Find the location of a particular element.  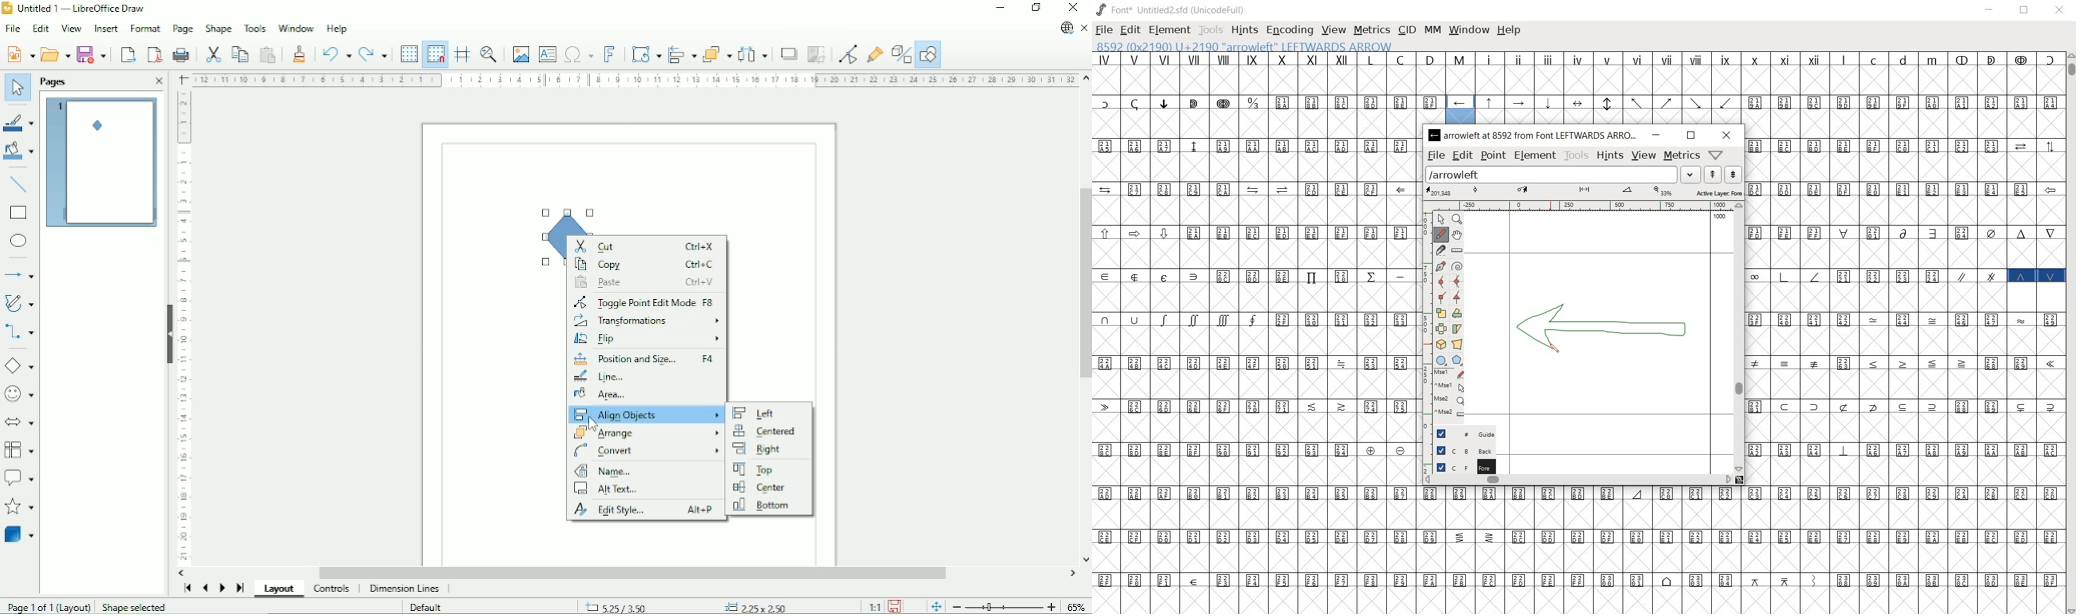

Scroll to next page is located at coordinates (221, 587).